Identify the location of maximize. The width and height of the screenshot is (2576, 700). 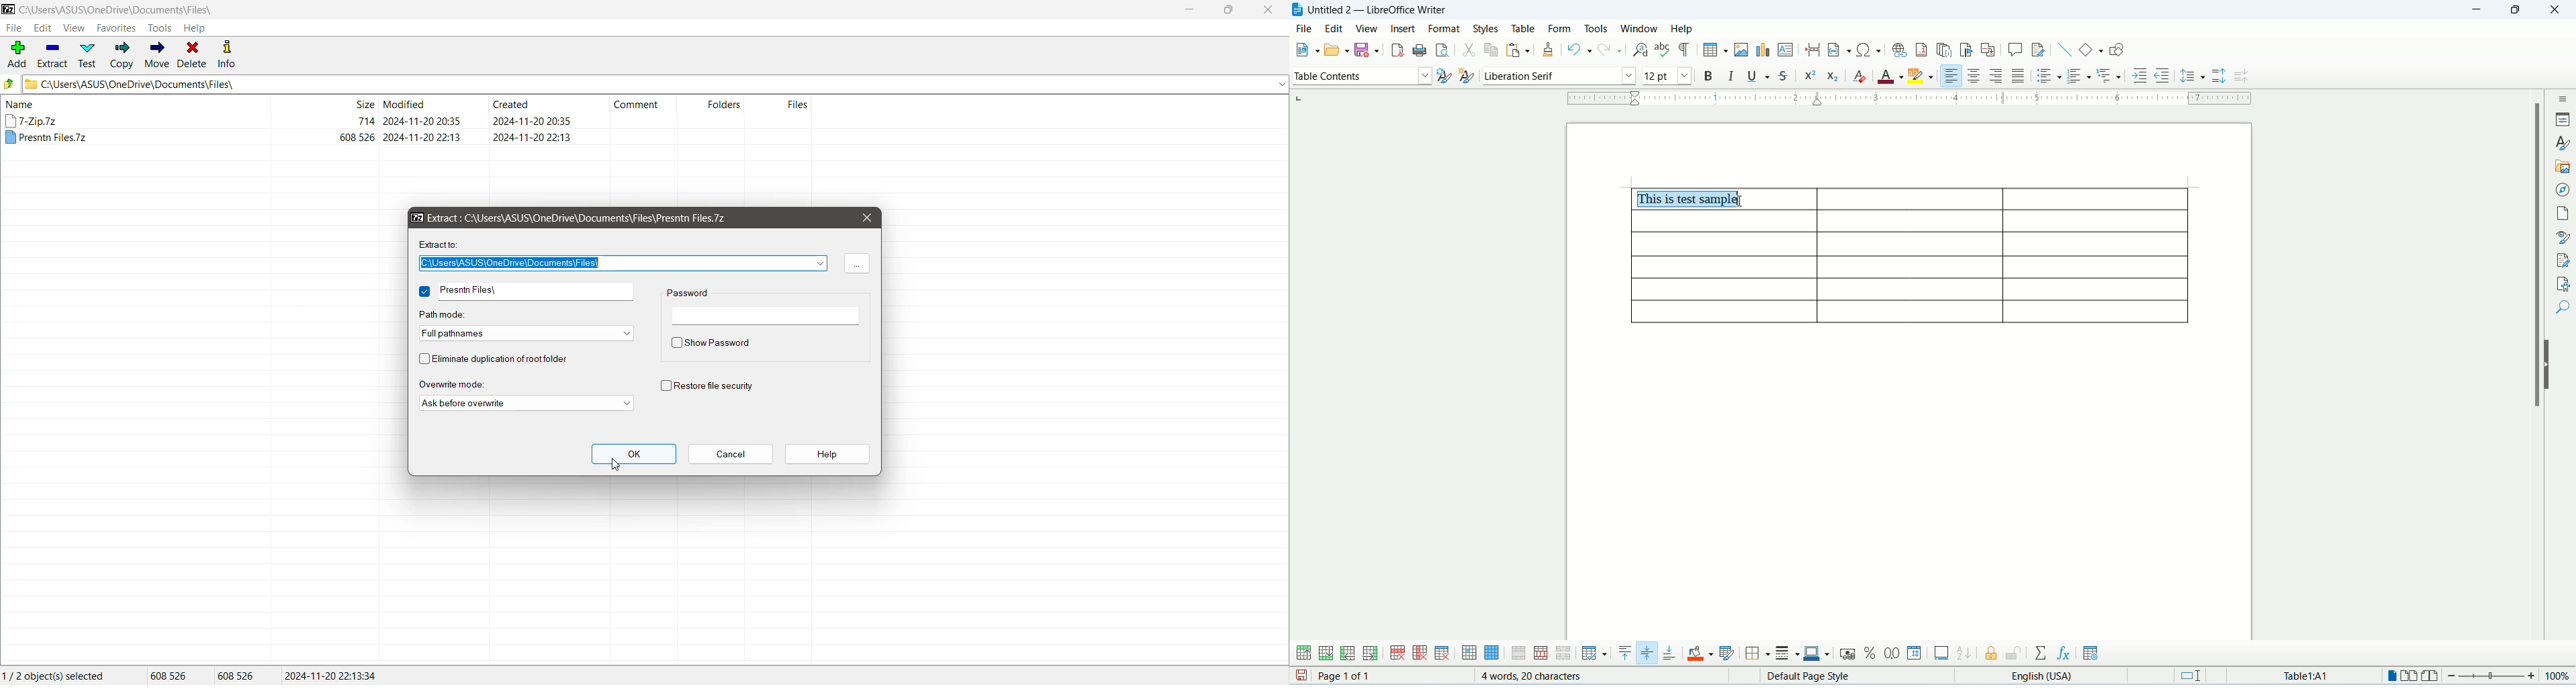
(2519, 10).